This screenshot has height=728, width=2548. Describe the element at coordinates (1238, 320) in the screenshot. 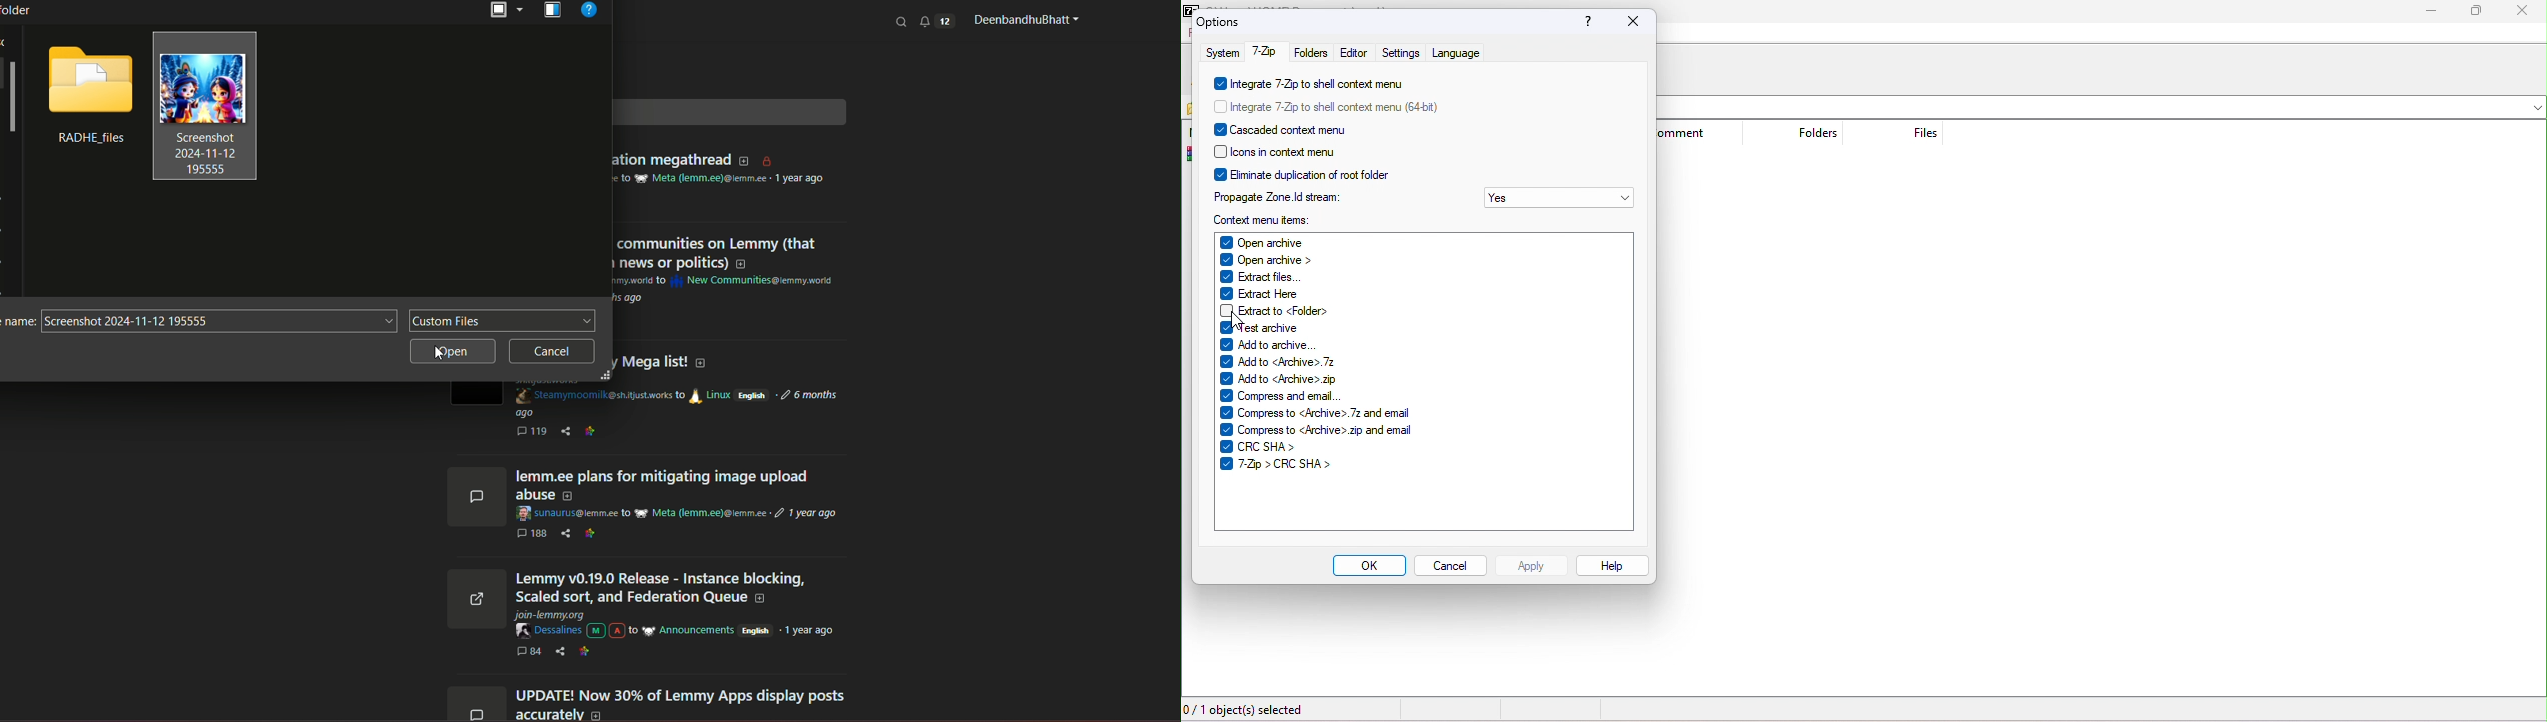

I see `cursor movement` at that location.